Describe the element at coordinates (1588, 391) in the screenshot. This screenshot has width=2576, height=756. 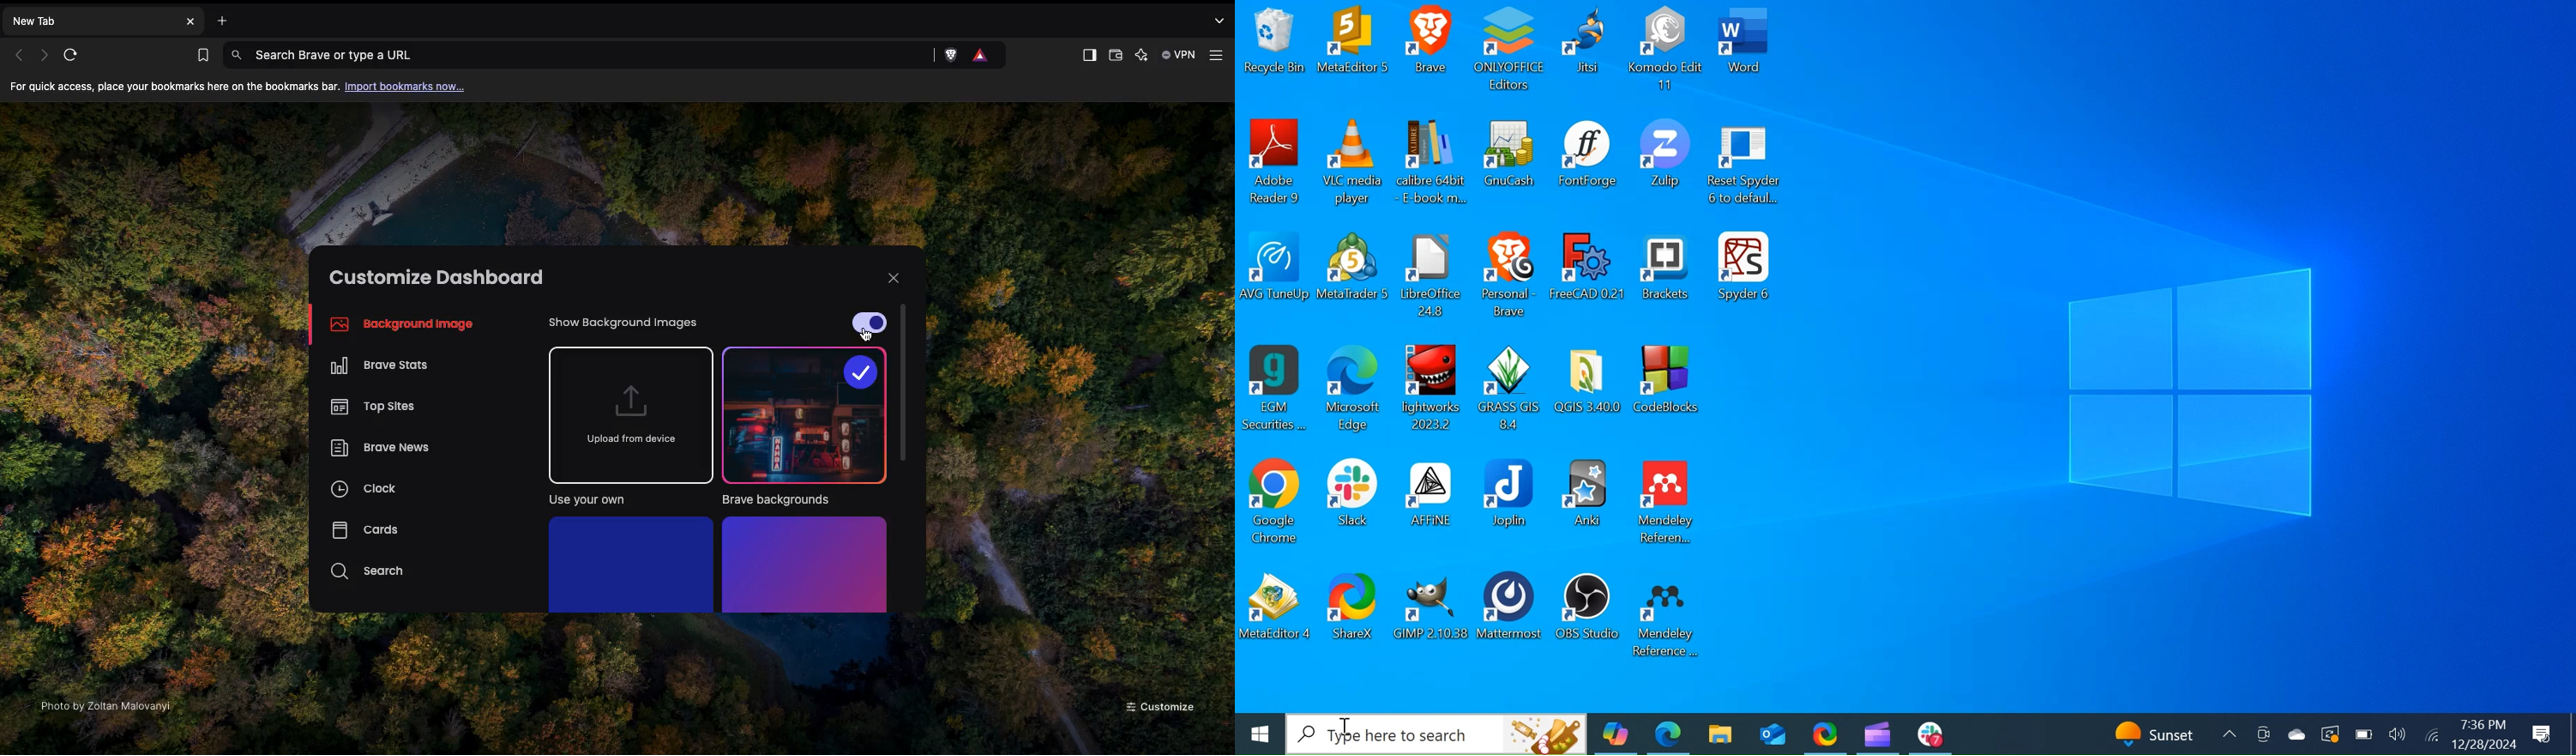
I see `QGIS Folder` at that location.